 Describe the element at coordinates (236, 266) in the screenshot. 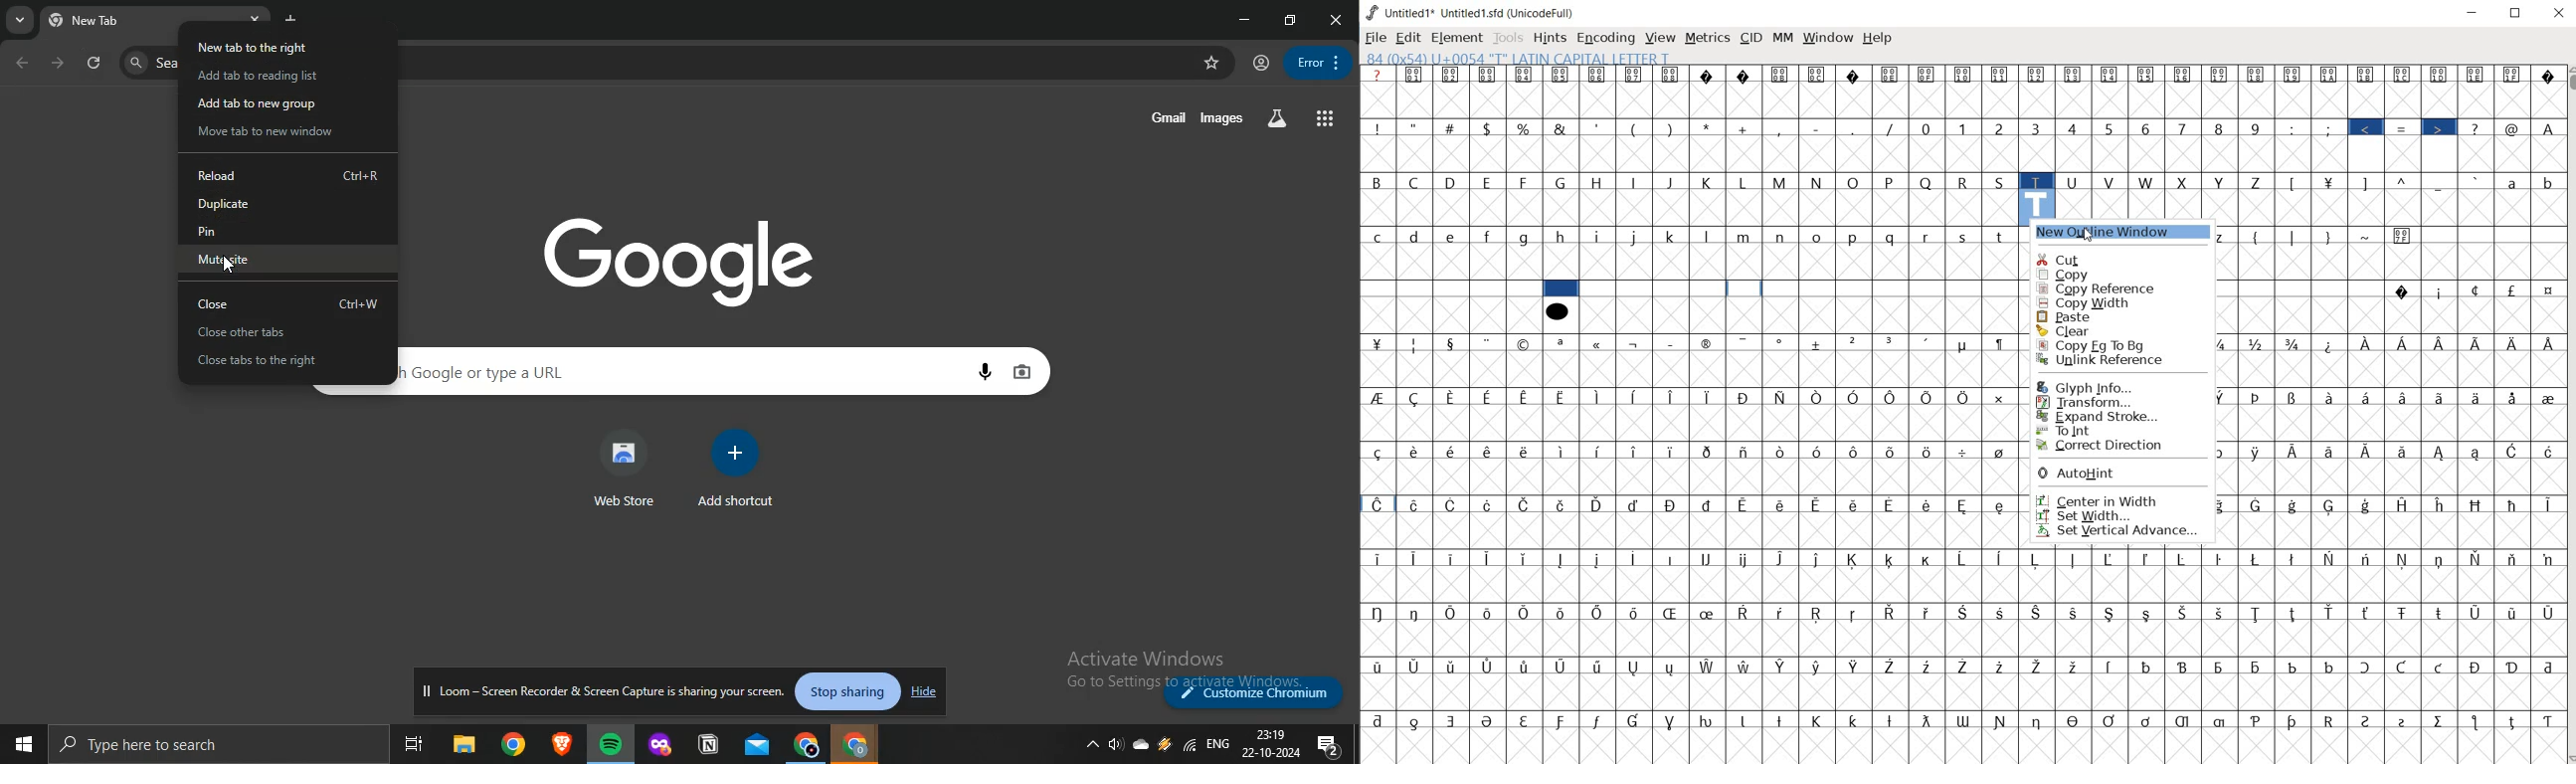

I see `cursor` at that location.